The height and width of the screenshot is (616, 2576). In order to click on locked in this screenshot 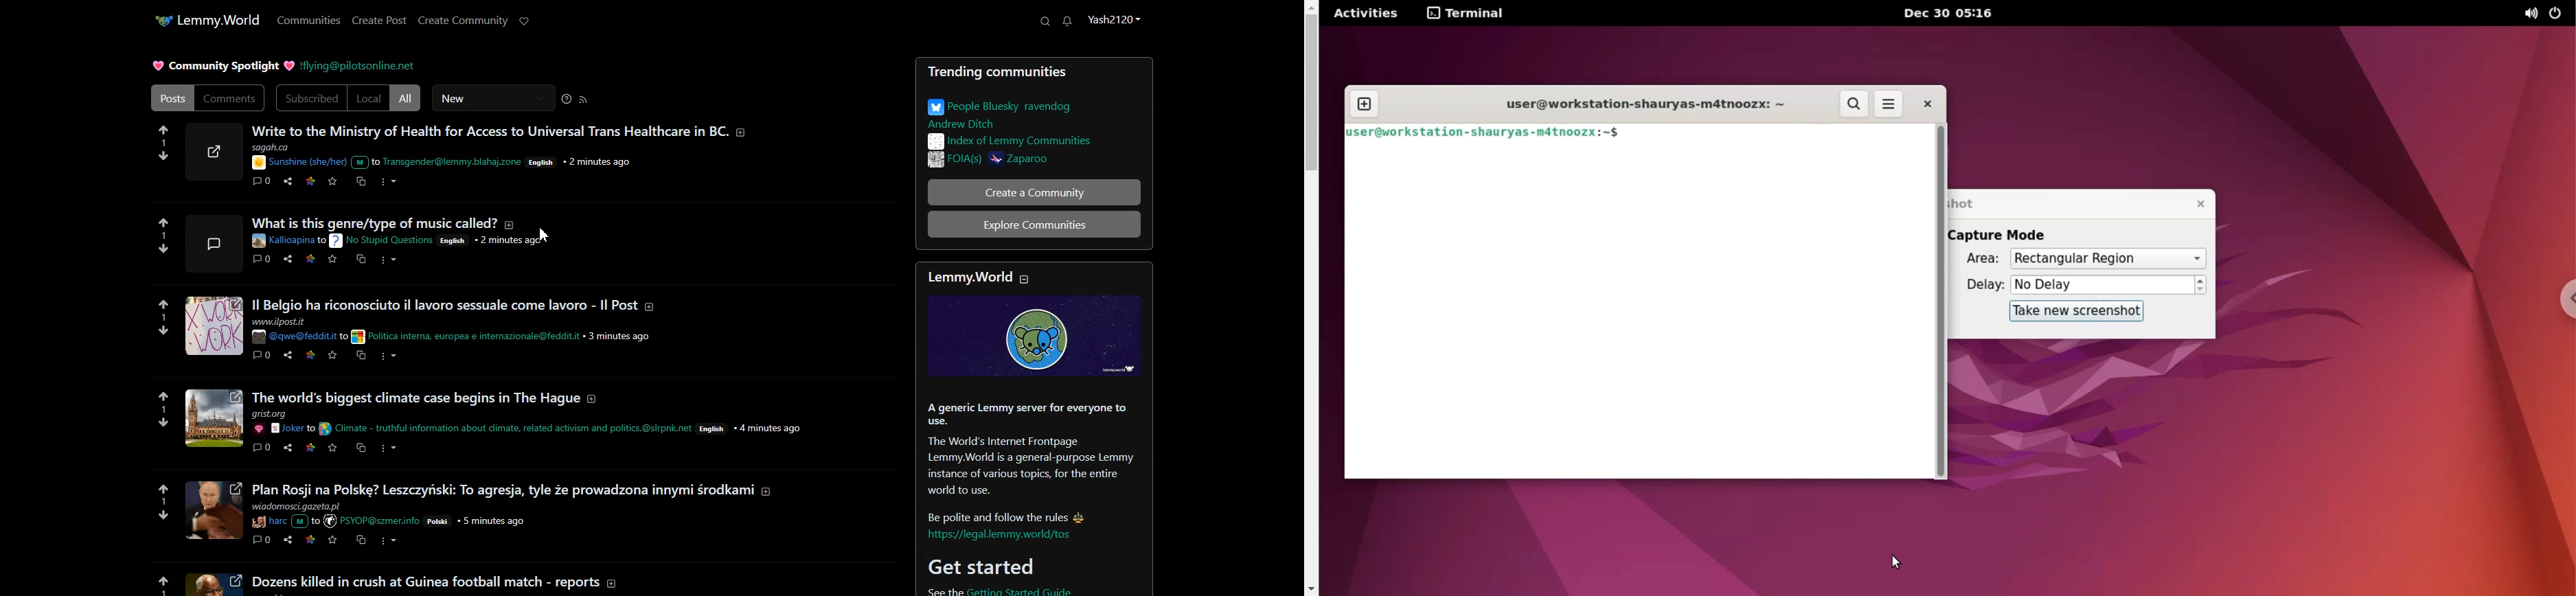, I will do `click(788, 225)`.